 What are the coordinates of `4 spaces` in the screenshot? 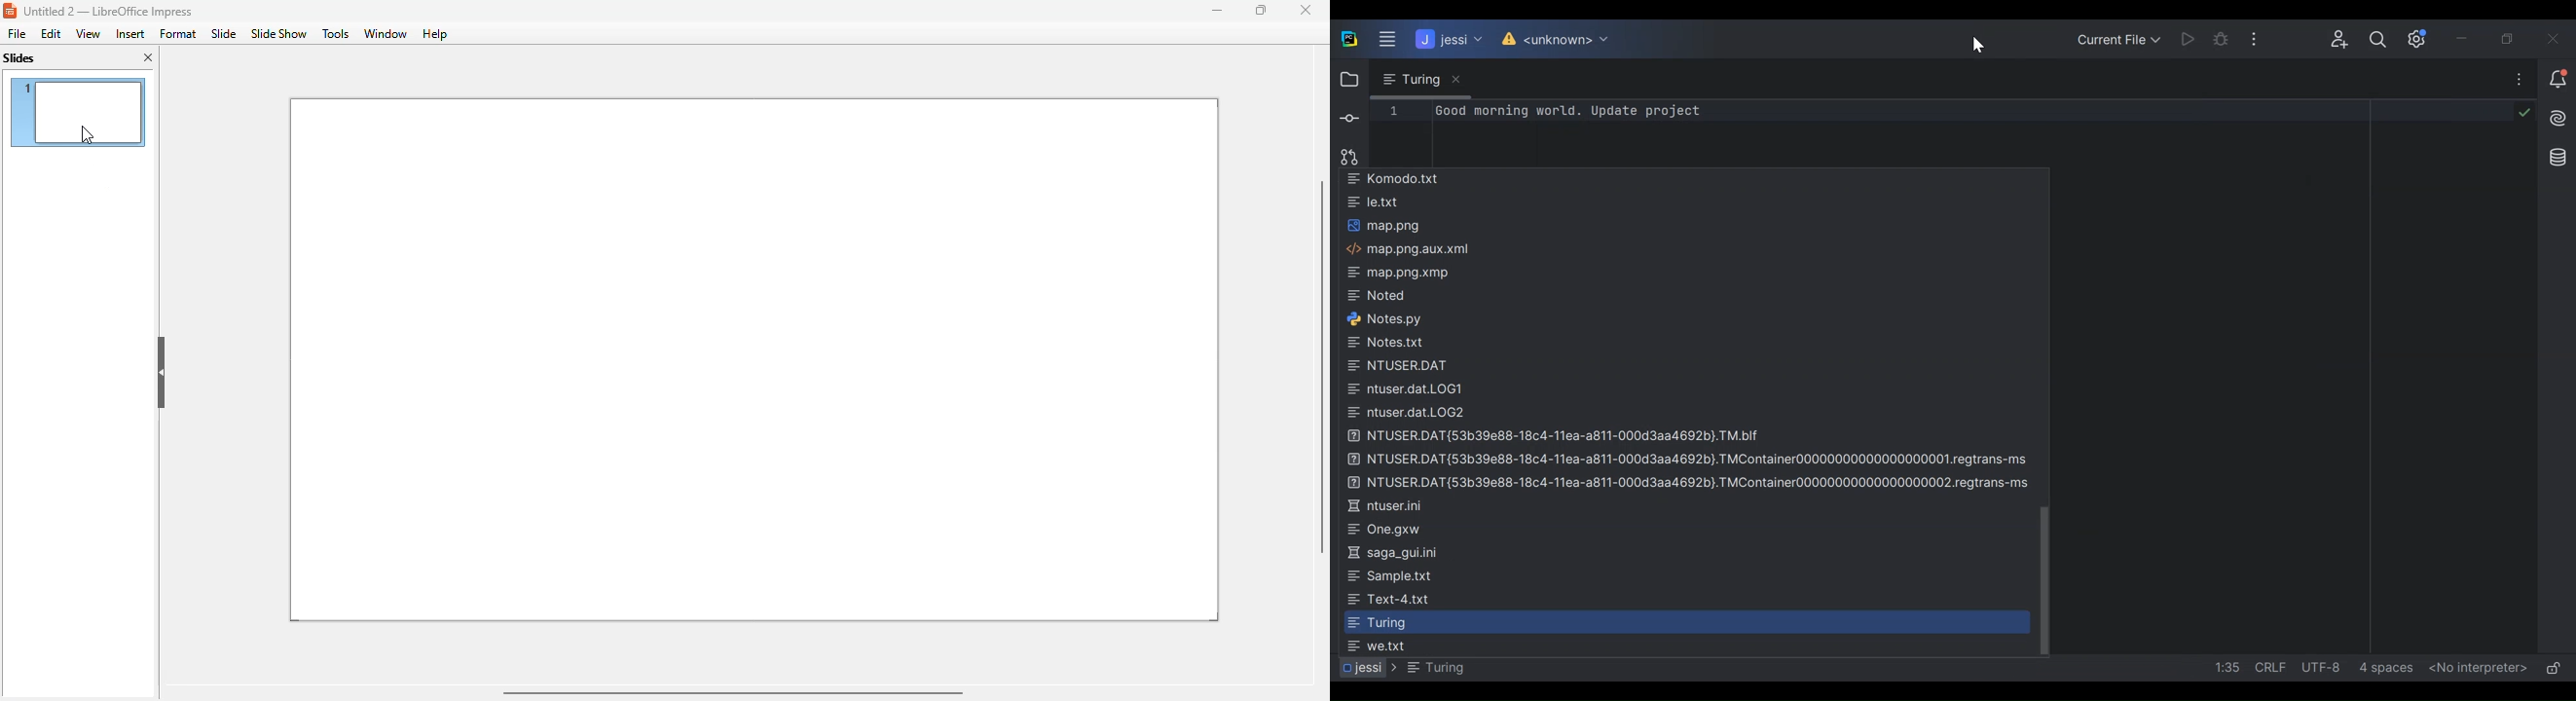 It's located at (2388, 669).